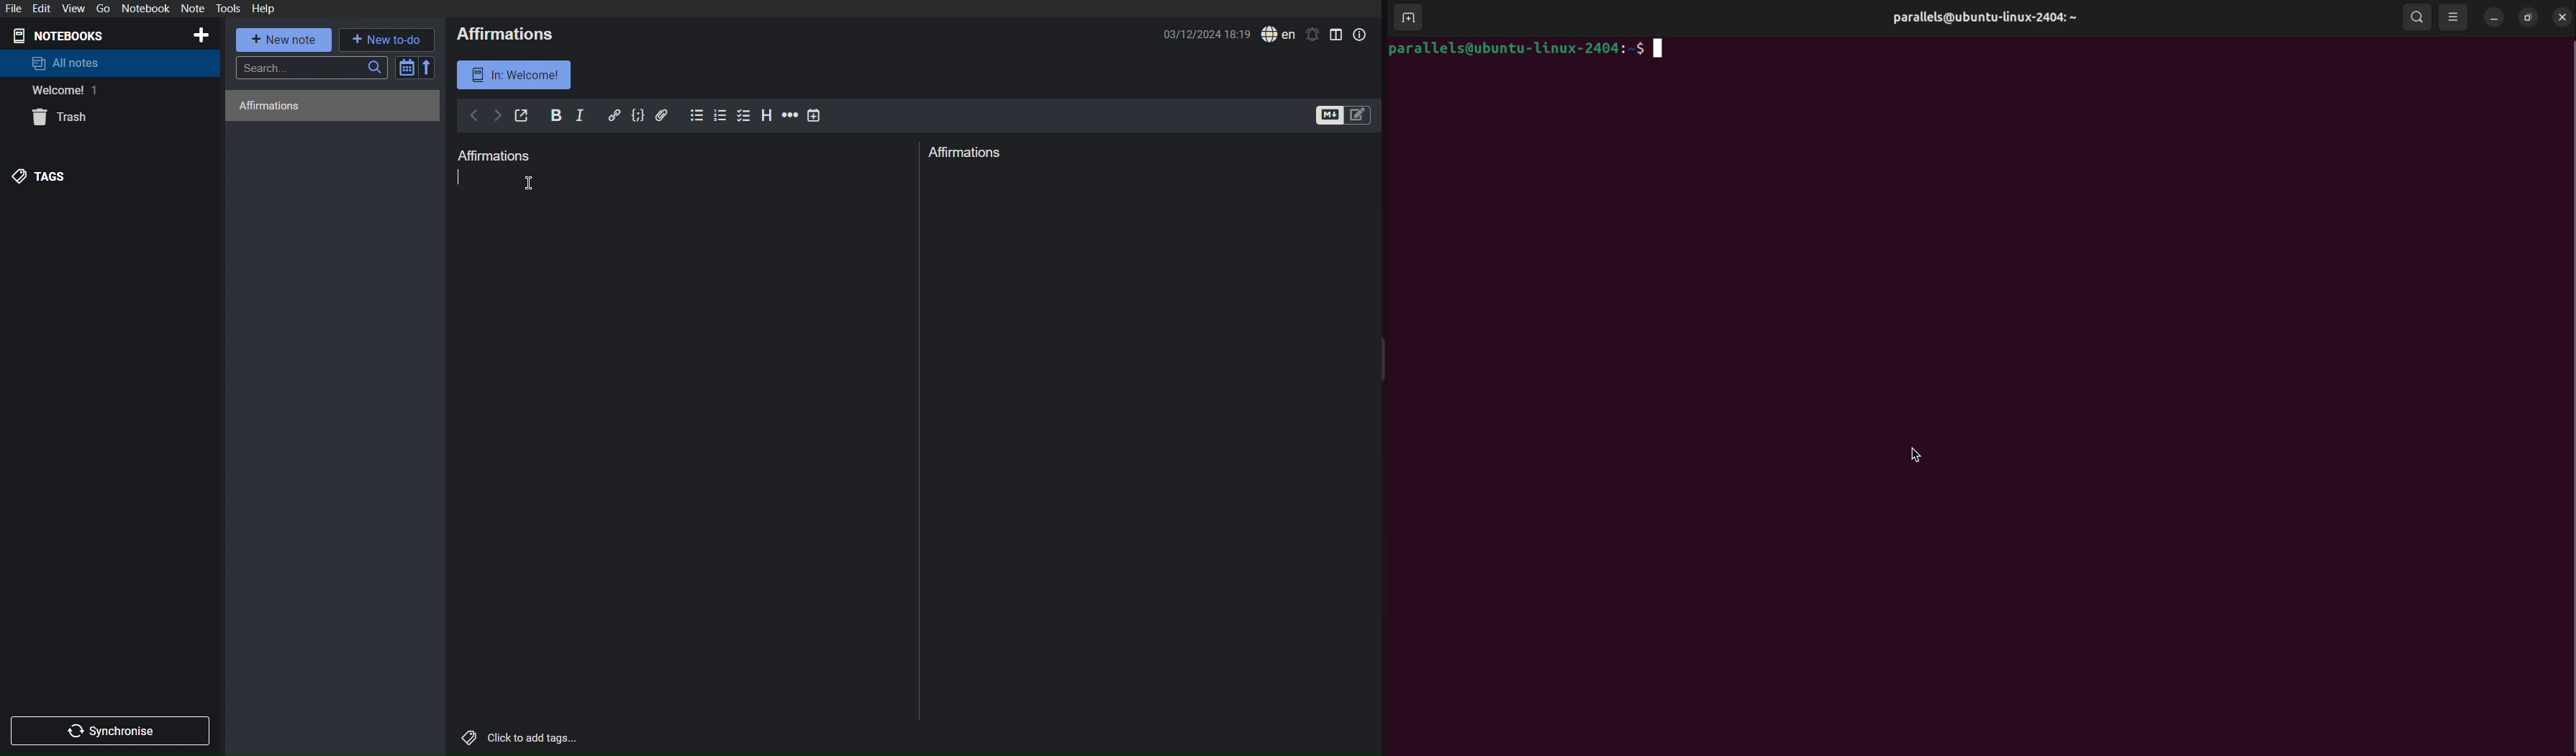 Image resolution: width=2576 pixels, height=756 pixels. I want to click on Toggle editor layout, so click(1337, 34).